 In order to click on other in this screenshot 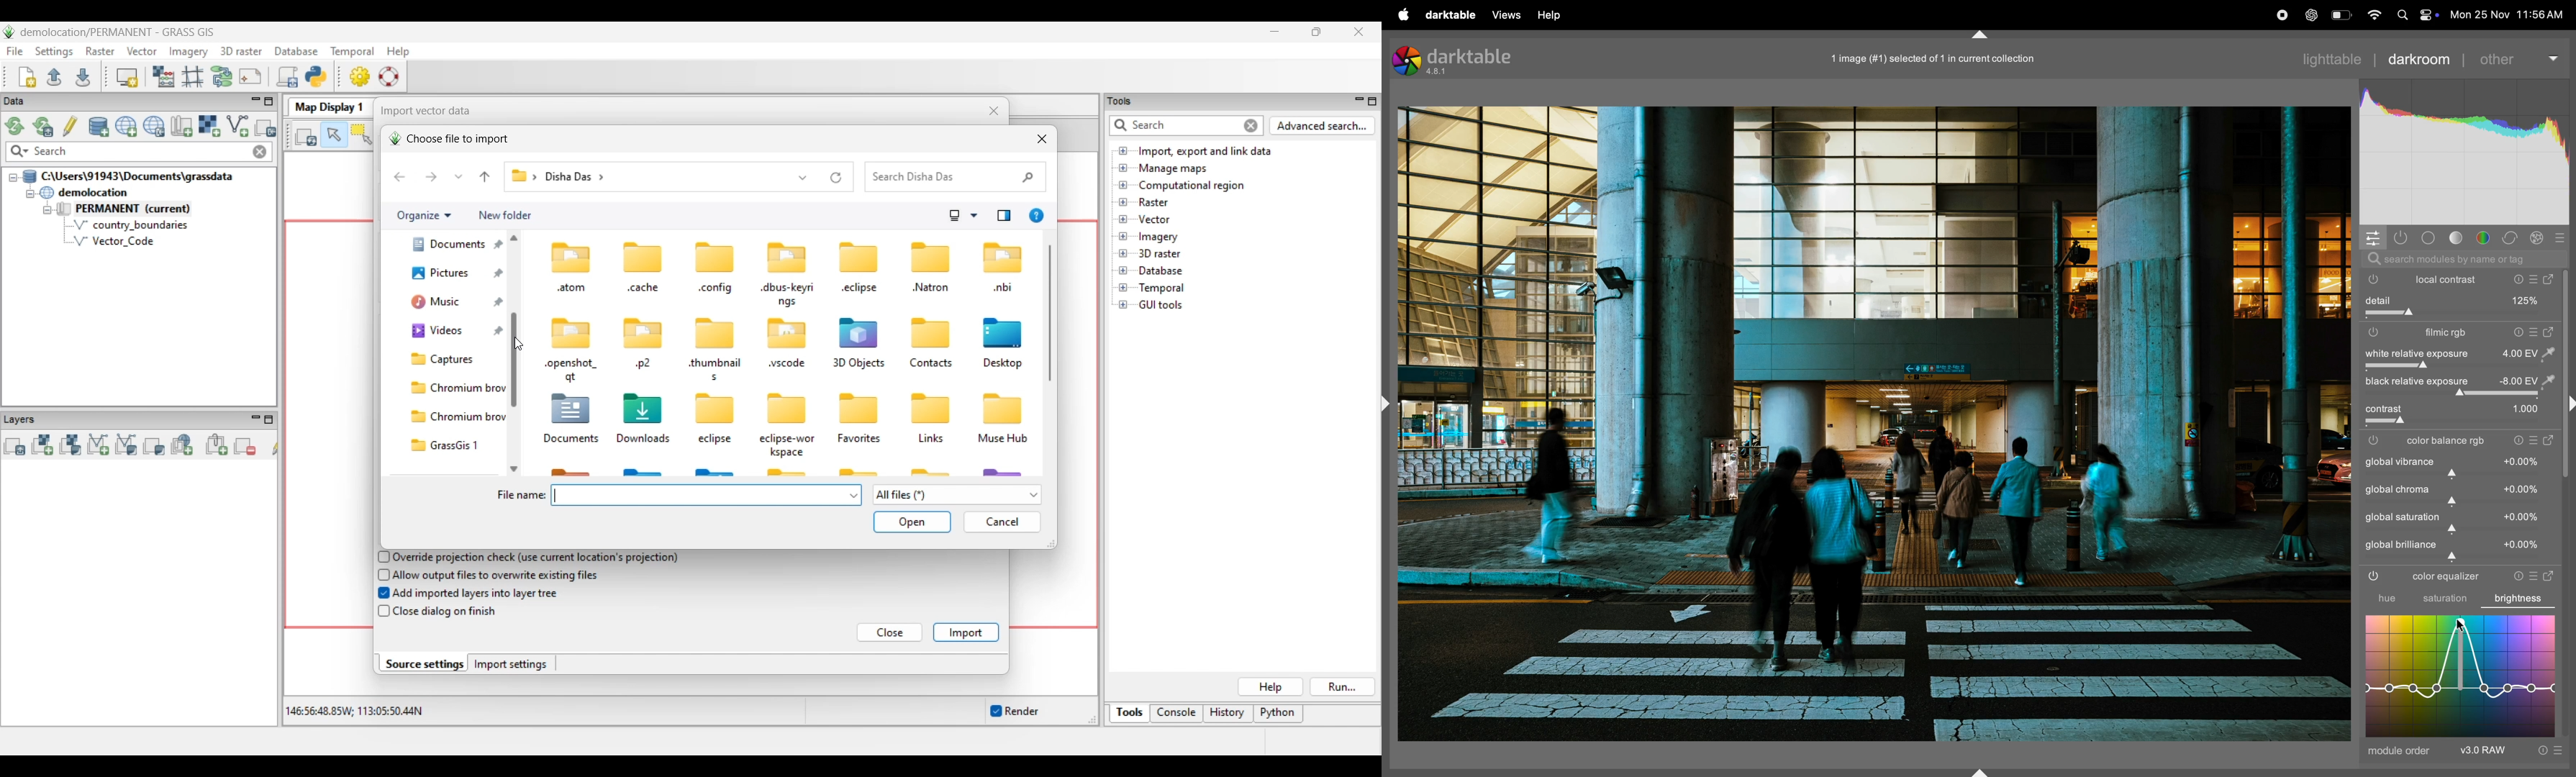, I will do `click(2519, 57)`.